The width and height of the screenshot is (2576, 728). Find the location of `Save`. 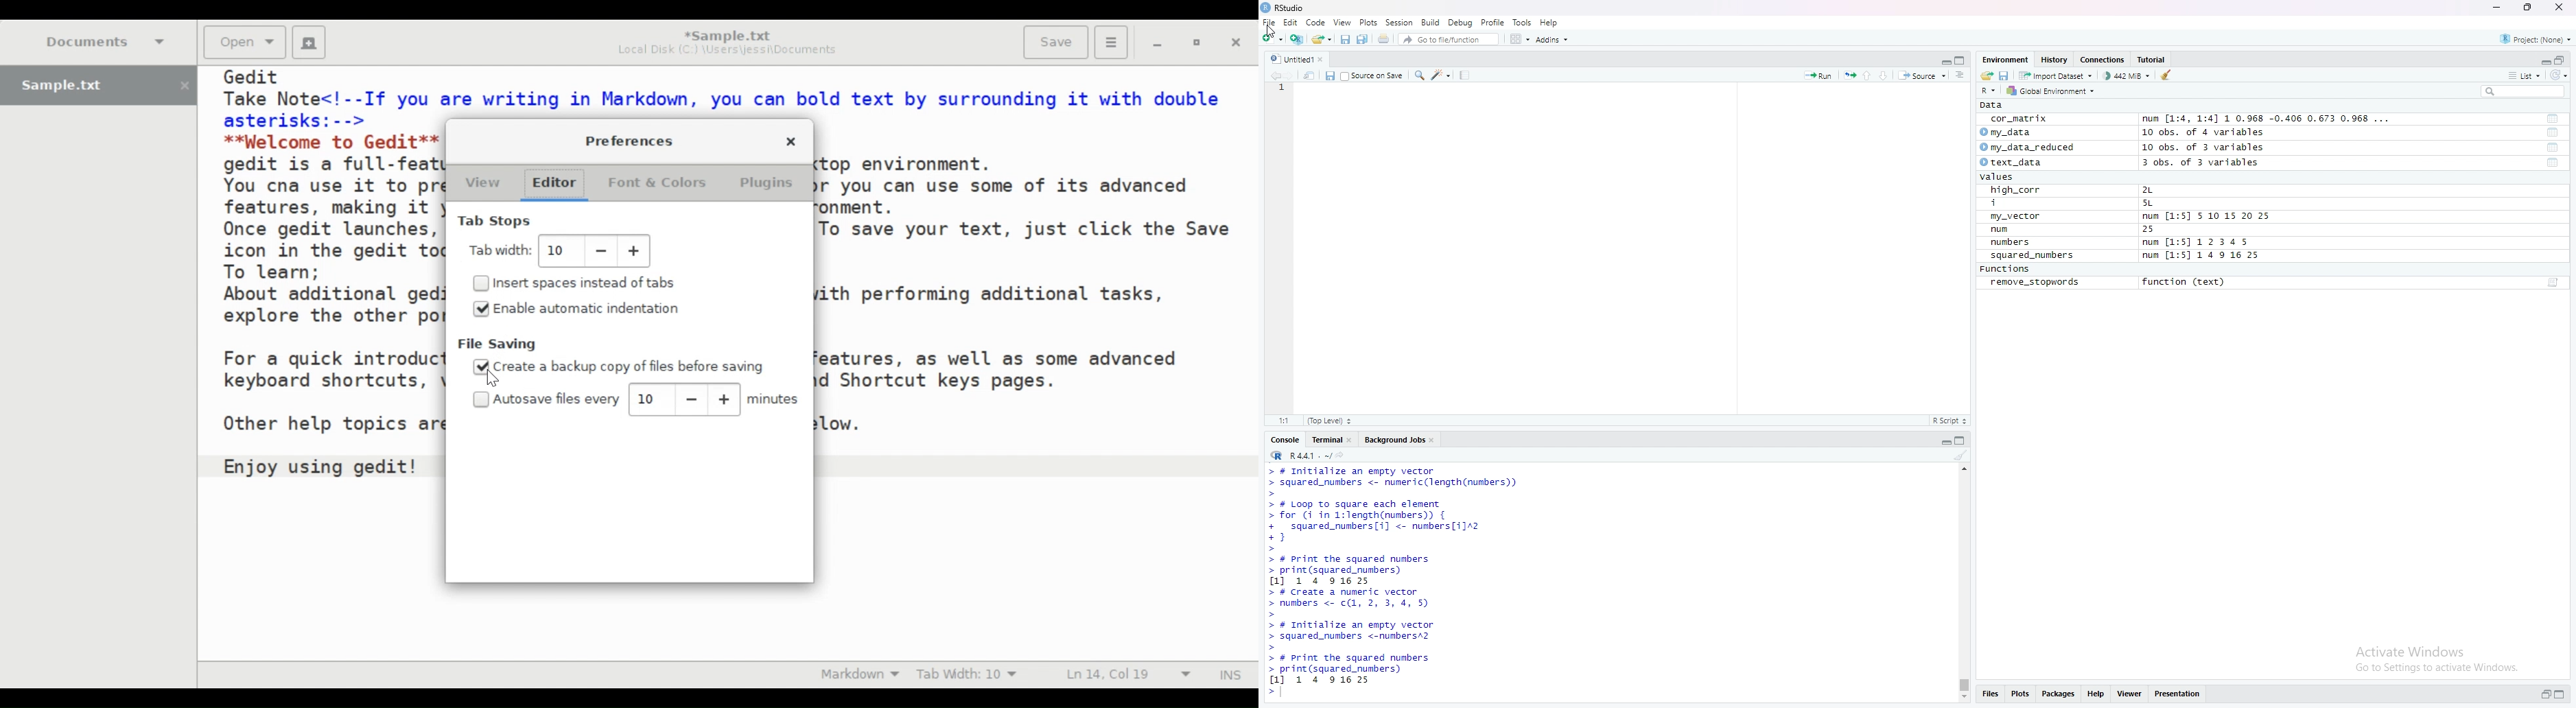

Save is located at coordinates (1055, 42).